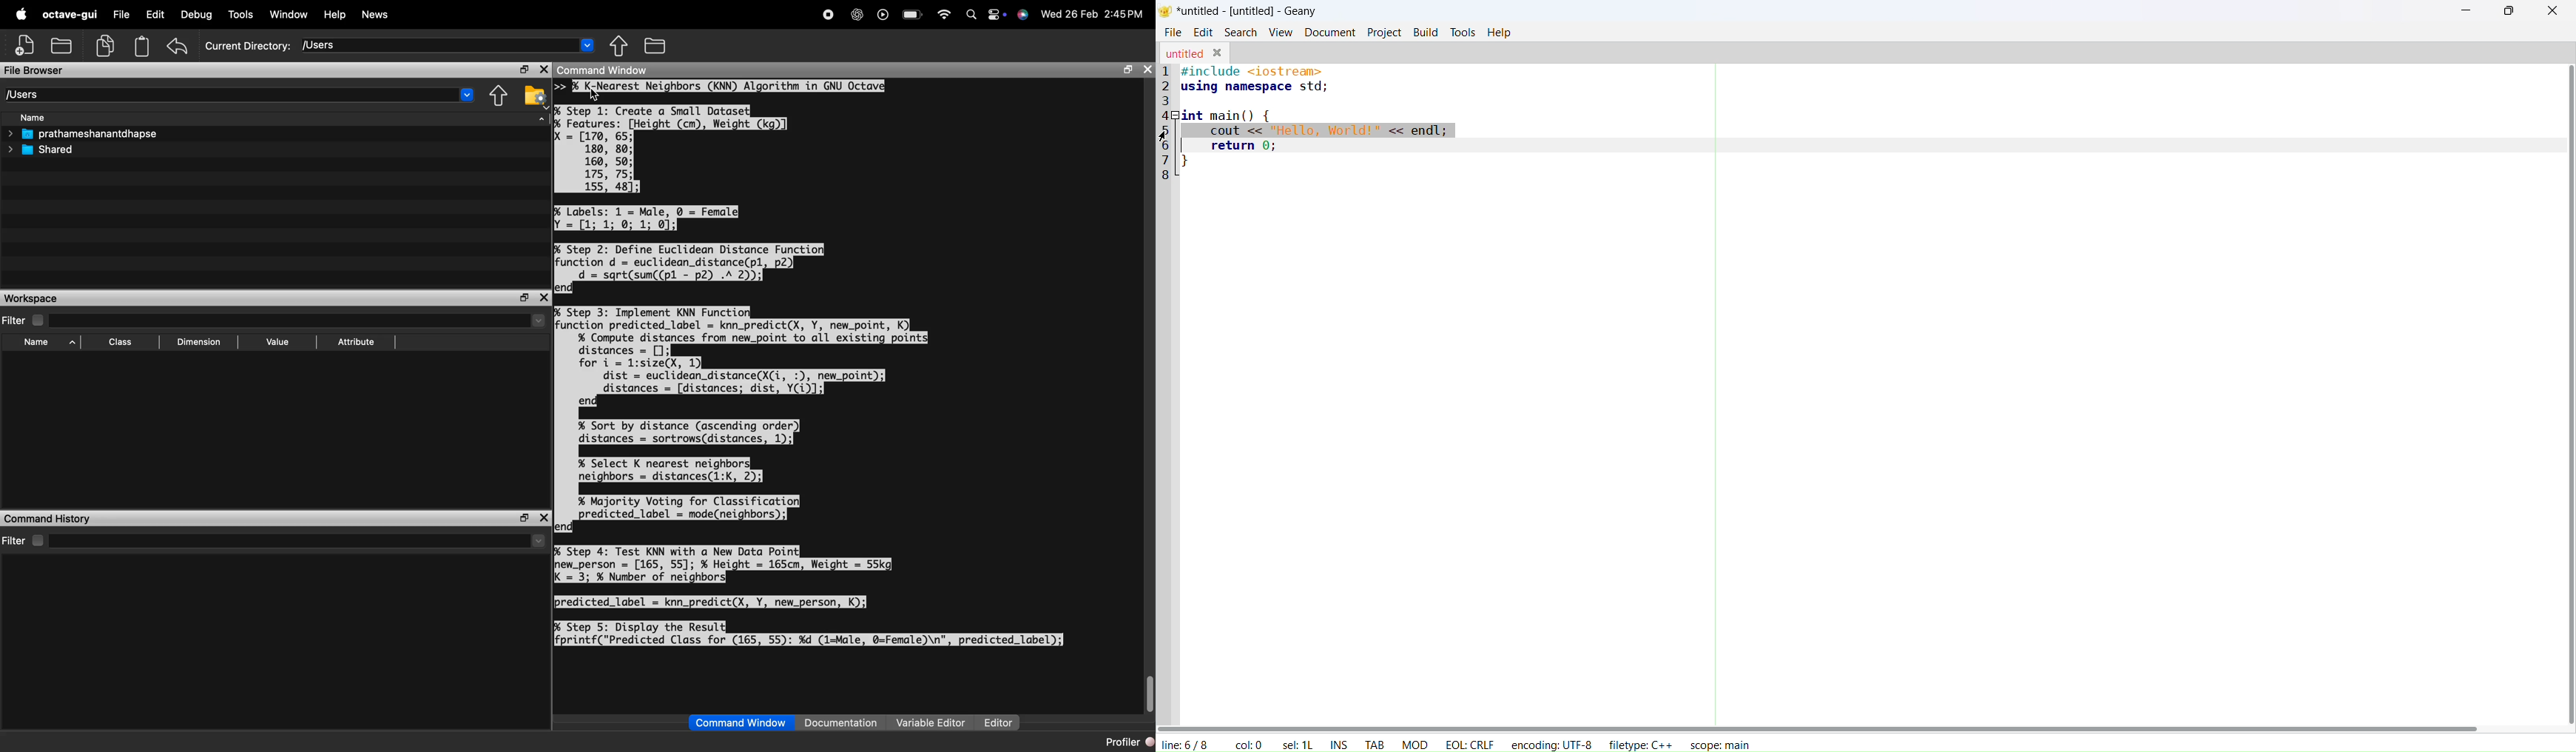 Image resolution: width=2576 pixels, height=756 pixels. I want to click on battery, so click(911, 13).